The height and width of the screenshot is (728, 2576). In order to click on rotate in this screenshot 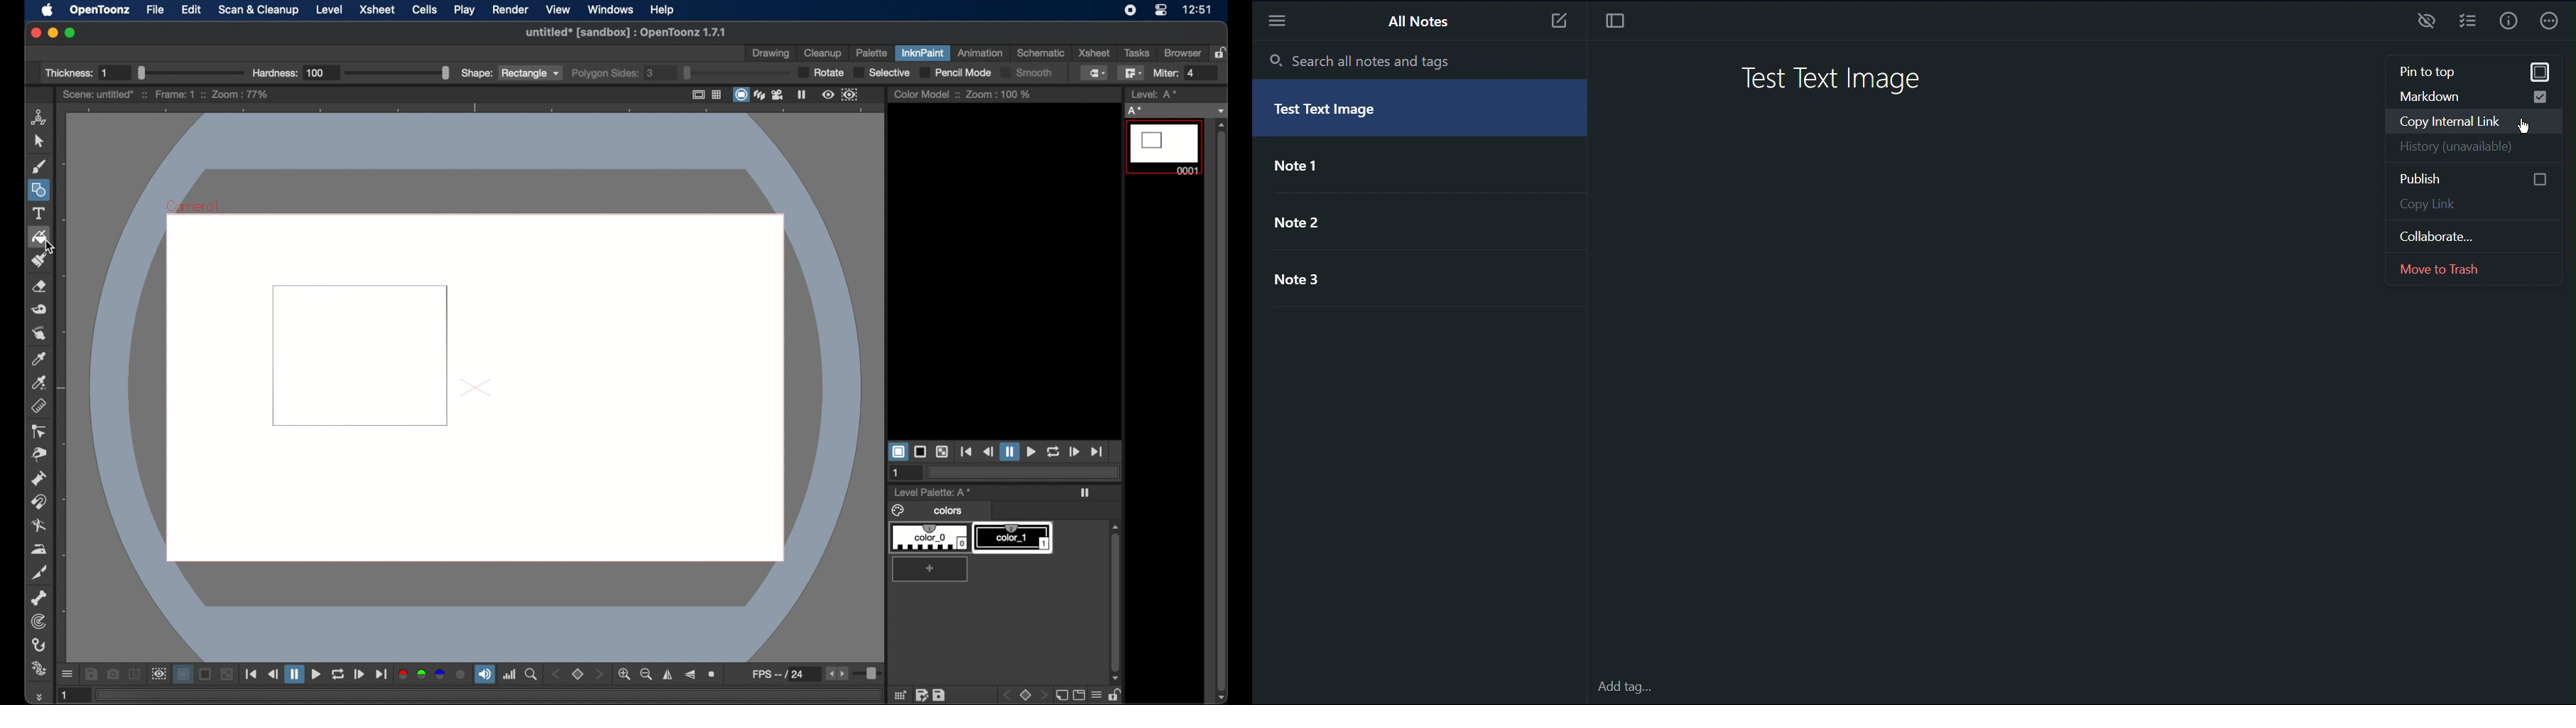, I will do `click(821, 73)`.